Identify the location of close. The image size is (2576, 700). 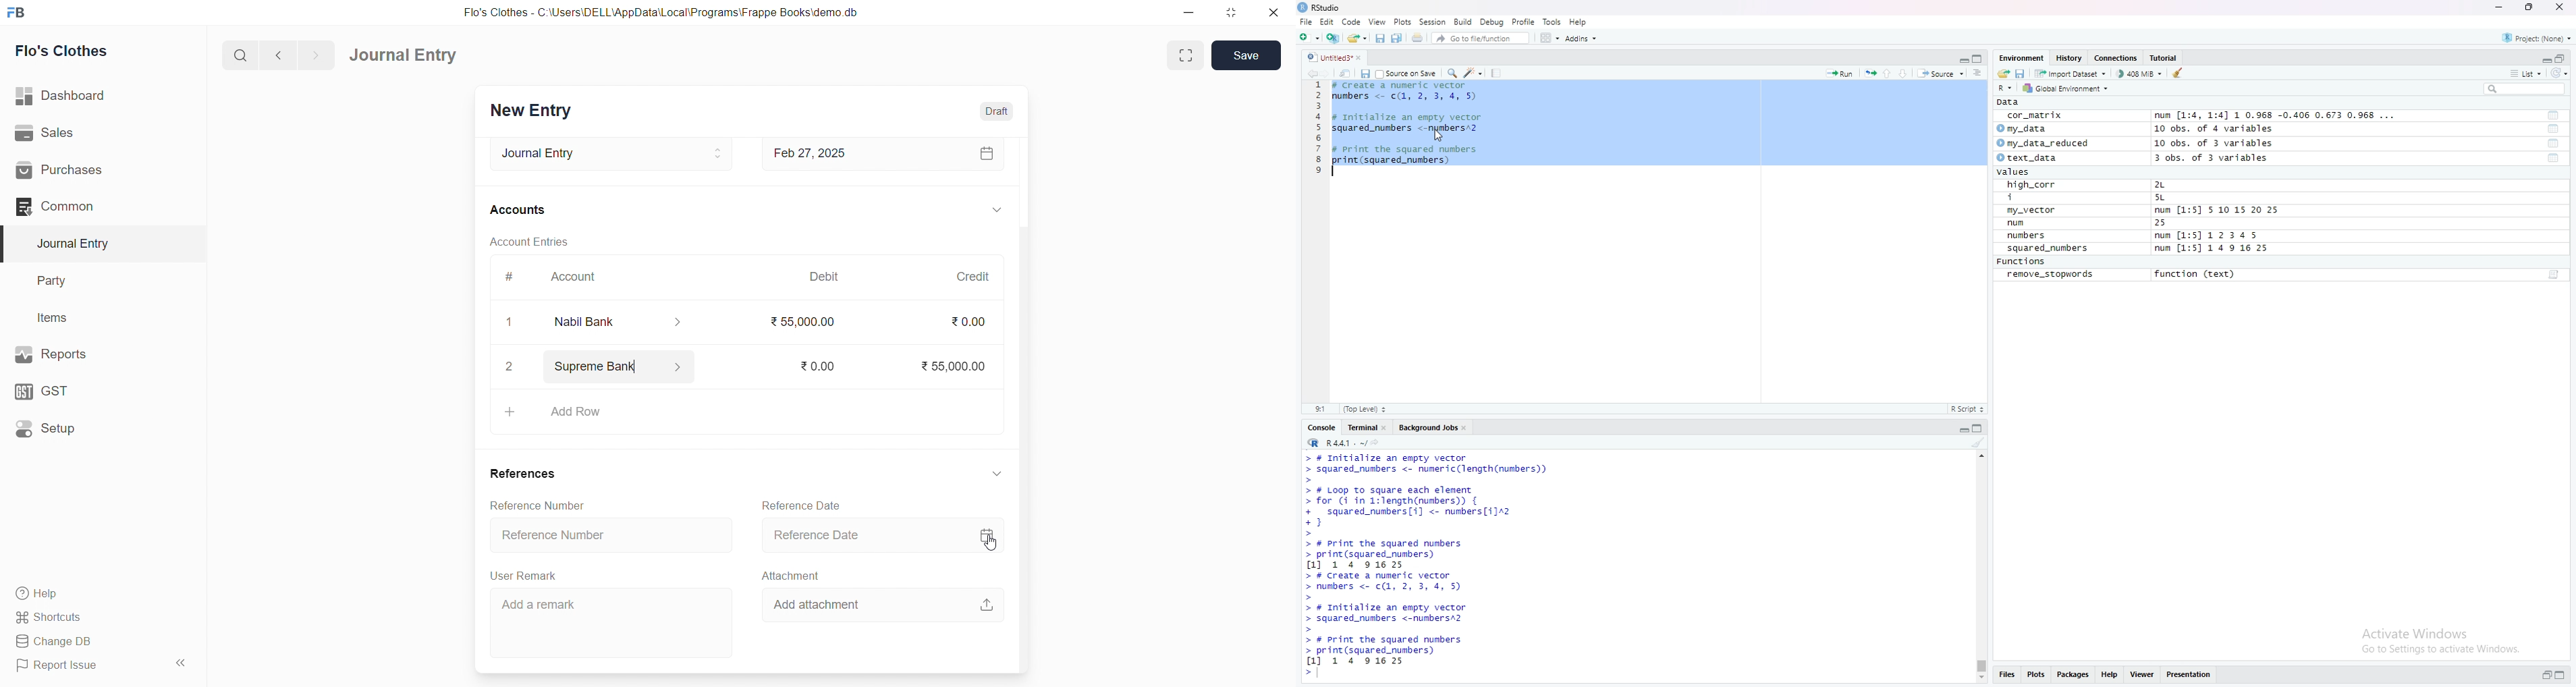
(1467, 426).